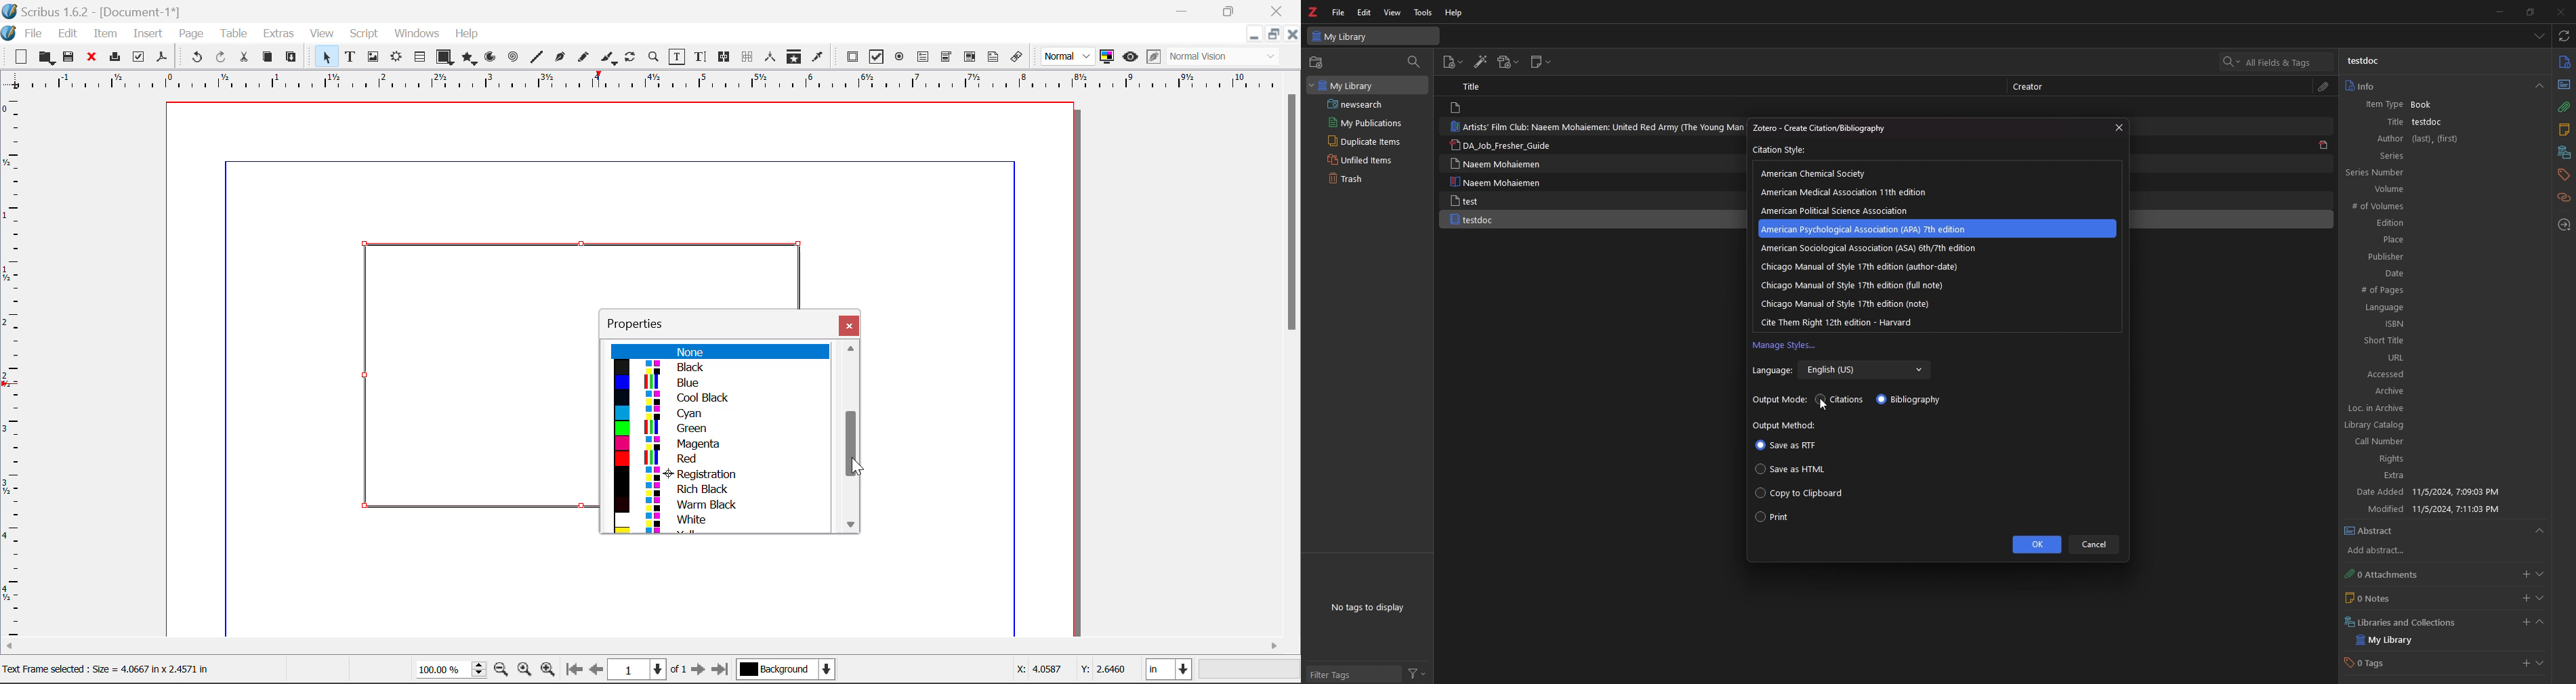  I want to click on show, so click(2543, 665).